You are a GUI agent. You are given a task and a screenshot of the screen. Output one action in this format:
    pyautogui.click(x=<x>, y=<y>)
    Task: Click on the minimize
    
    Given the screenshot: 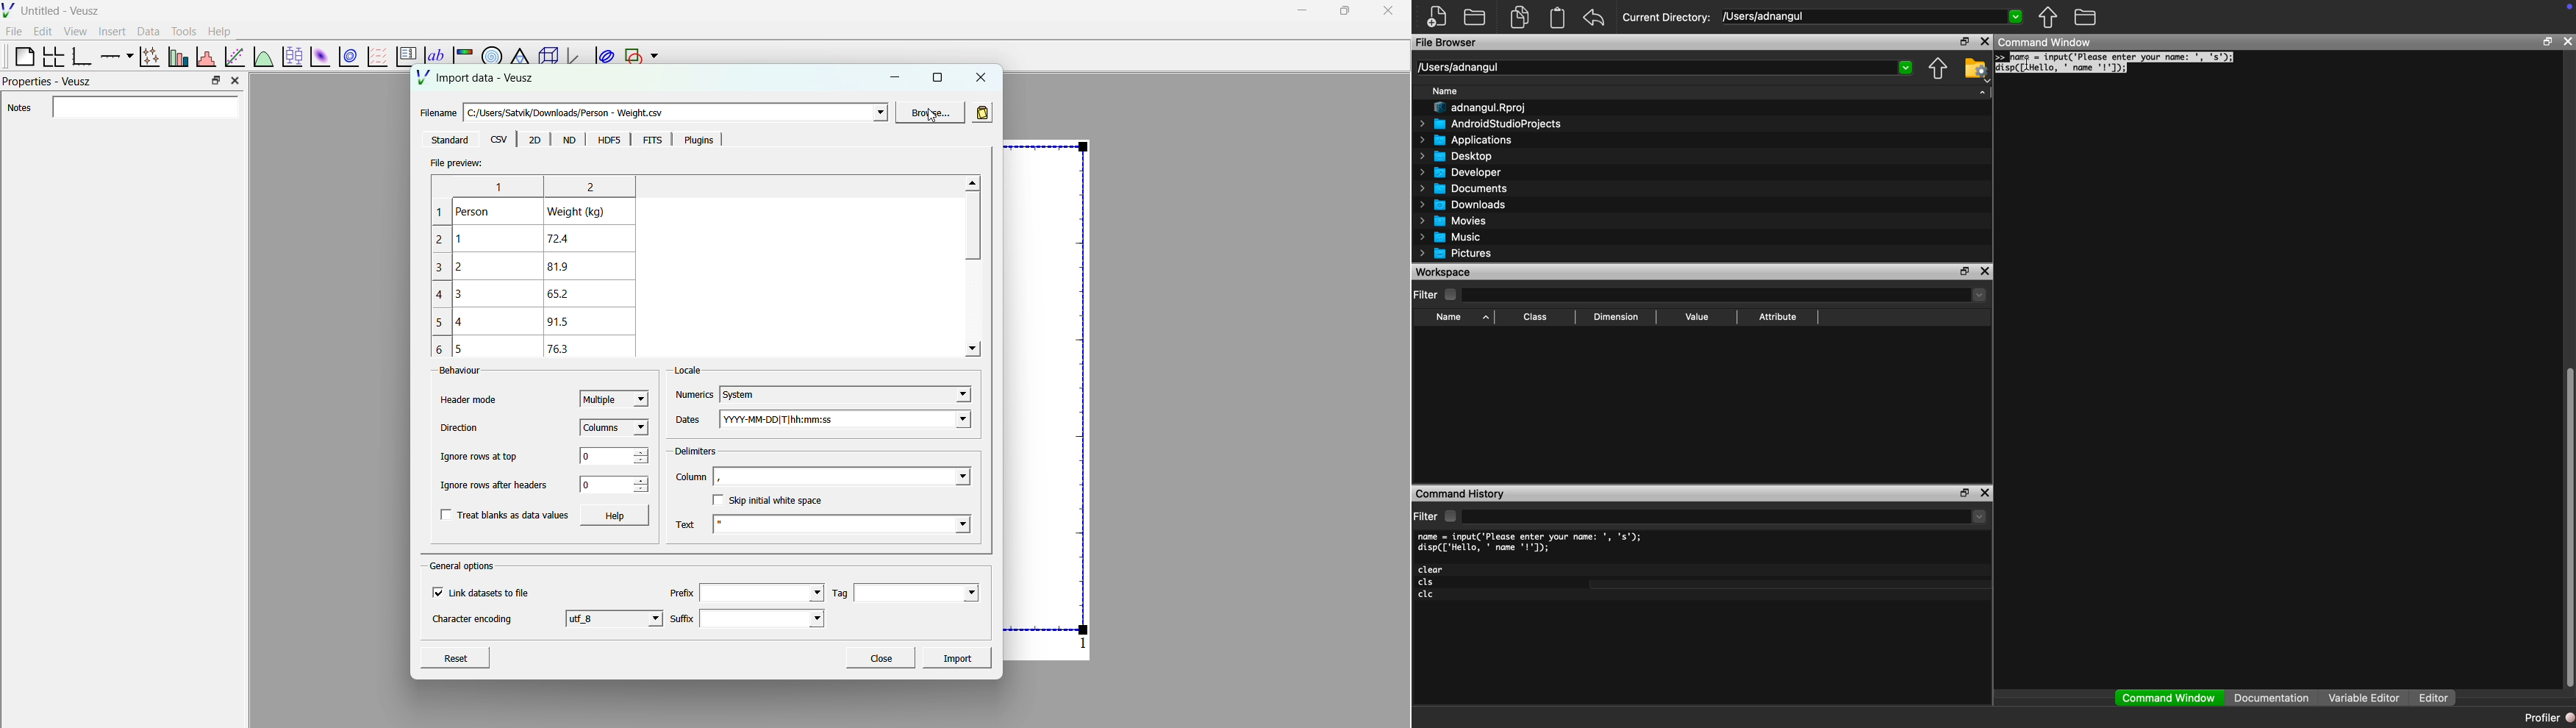 What is the action you would take?
    pyautogui.click(x=898, y=76)
    